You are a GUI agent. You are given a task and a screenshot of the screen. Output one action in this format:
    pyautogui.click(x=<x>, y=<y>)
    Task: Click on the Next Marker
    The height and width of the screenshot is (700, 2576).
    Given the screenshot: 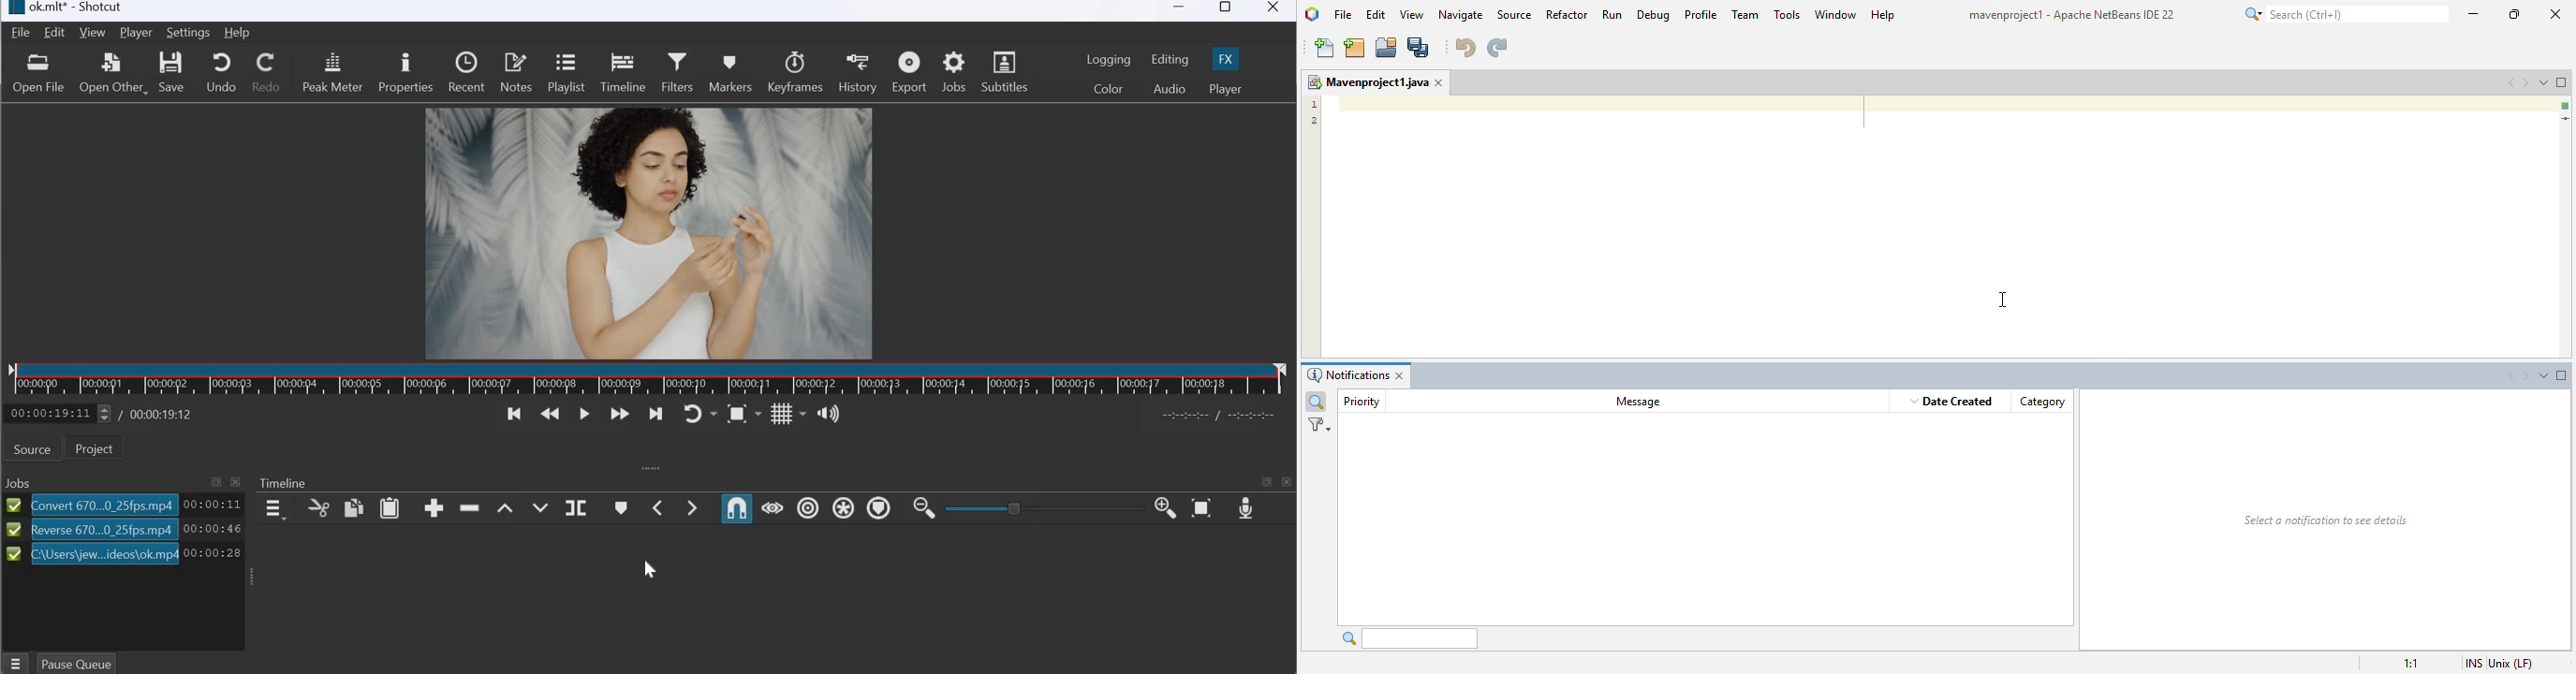 What is the action you would take?
    pyautogui.click(x=696, y=507)
    